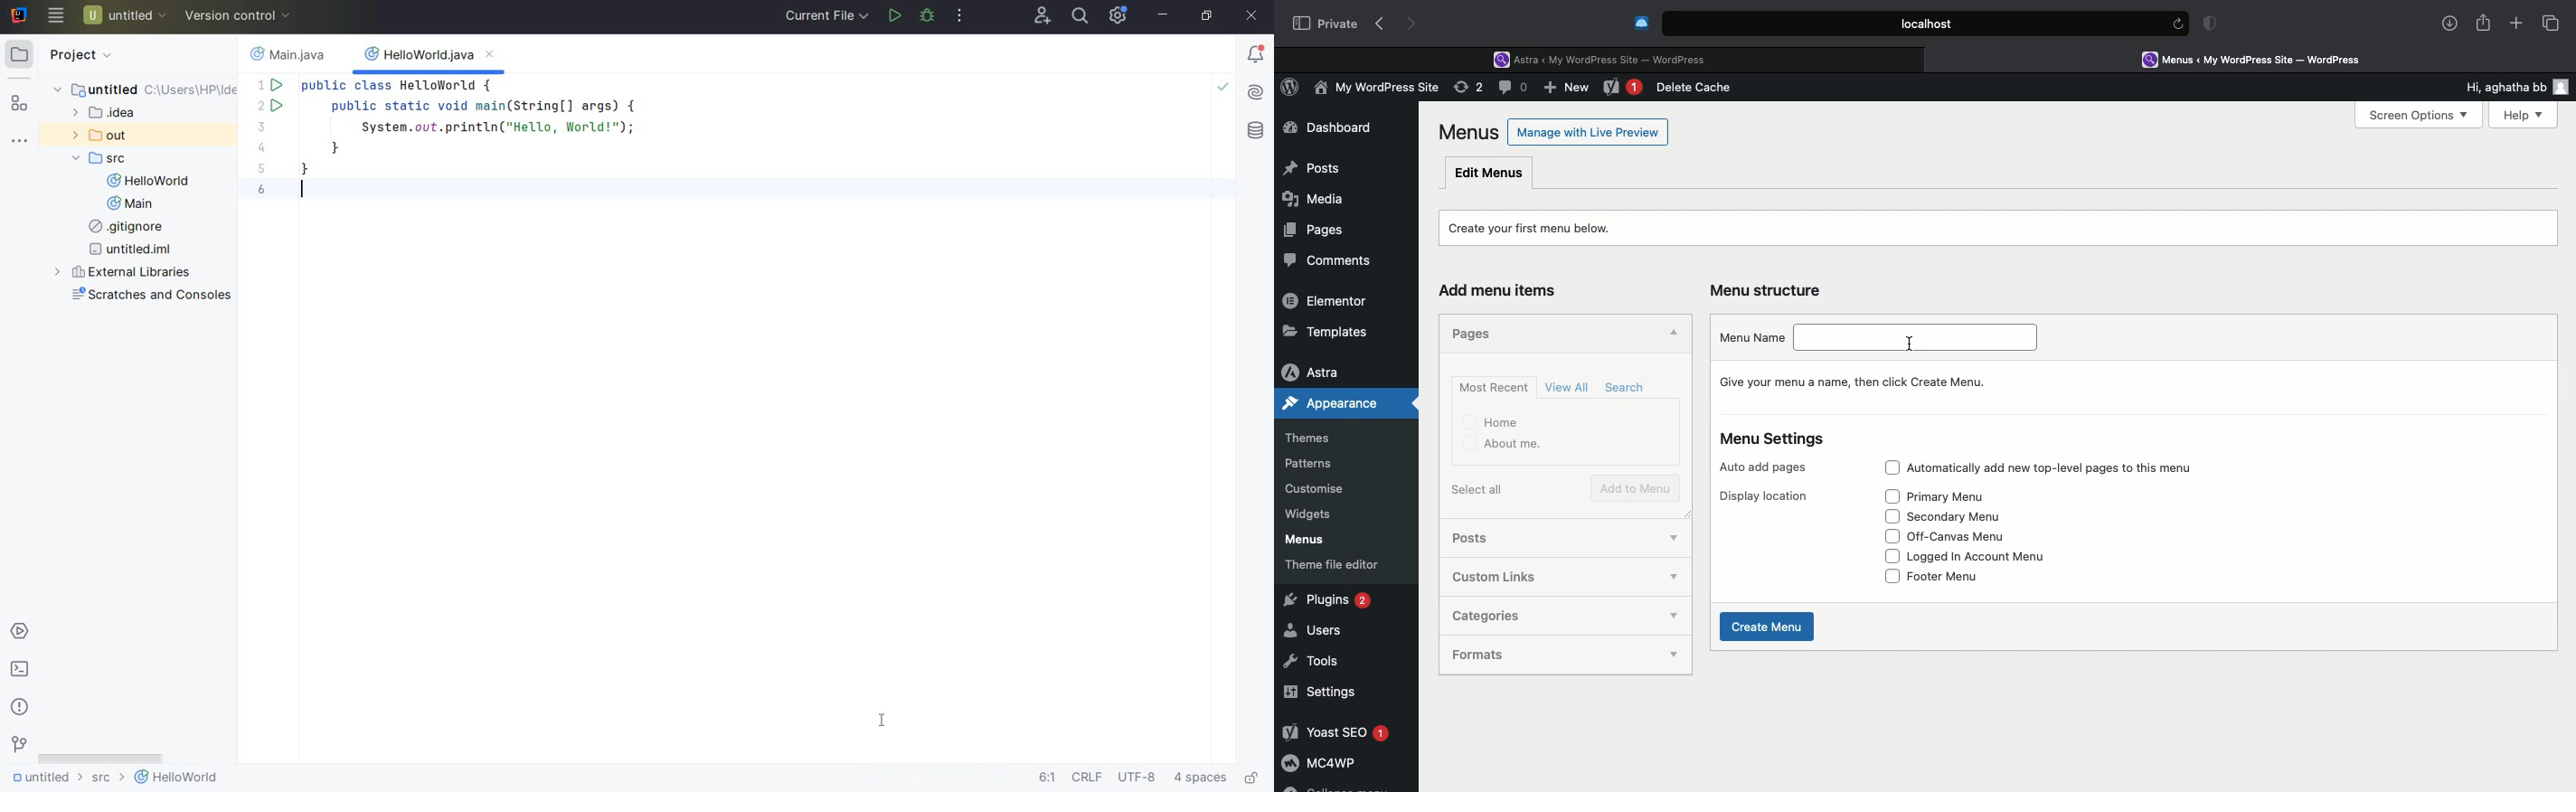 Image resolution: width=2576 pixels, height=812 pixels. What do you see at coordinates (1339, 564) in the screenshot?
I see `Theme file editor` at bounding box center [1339, 564].